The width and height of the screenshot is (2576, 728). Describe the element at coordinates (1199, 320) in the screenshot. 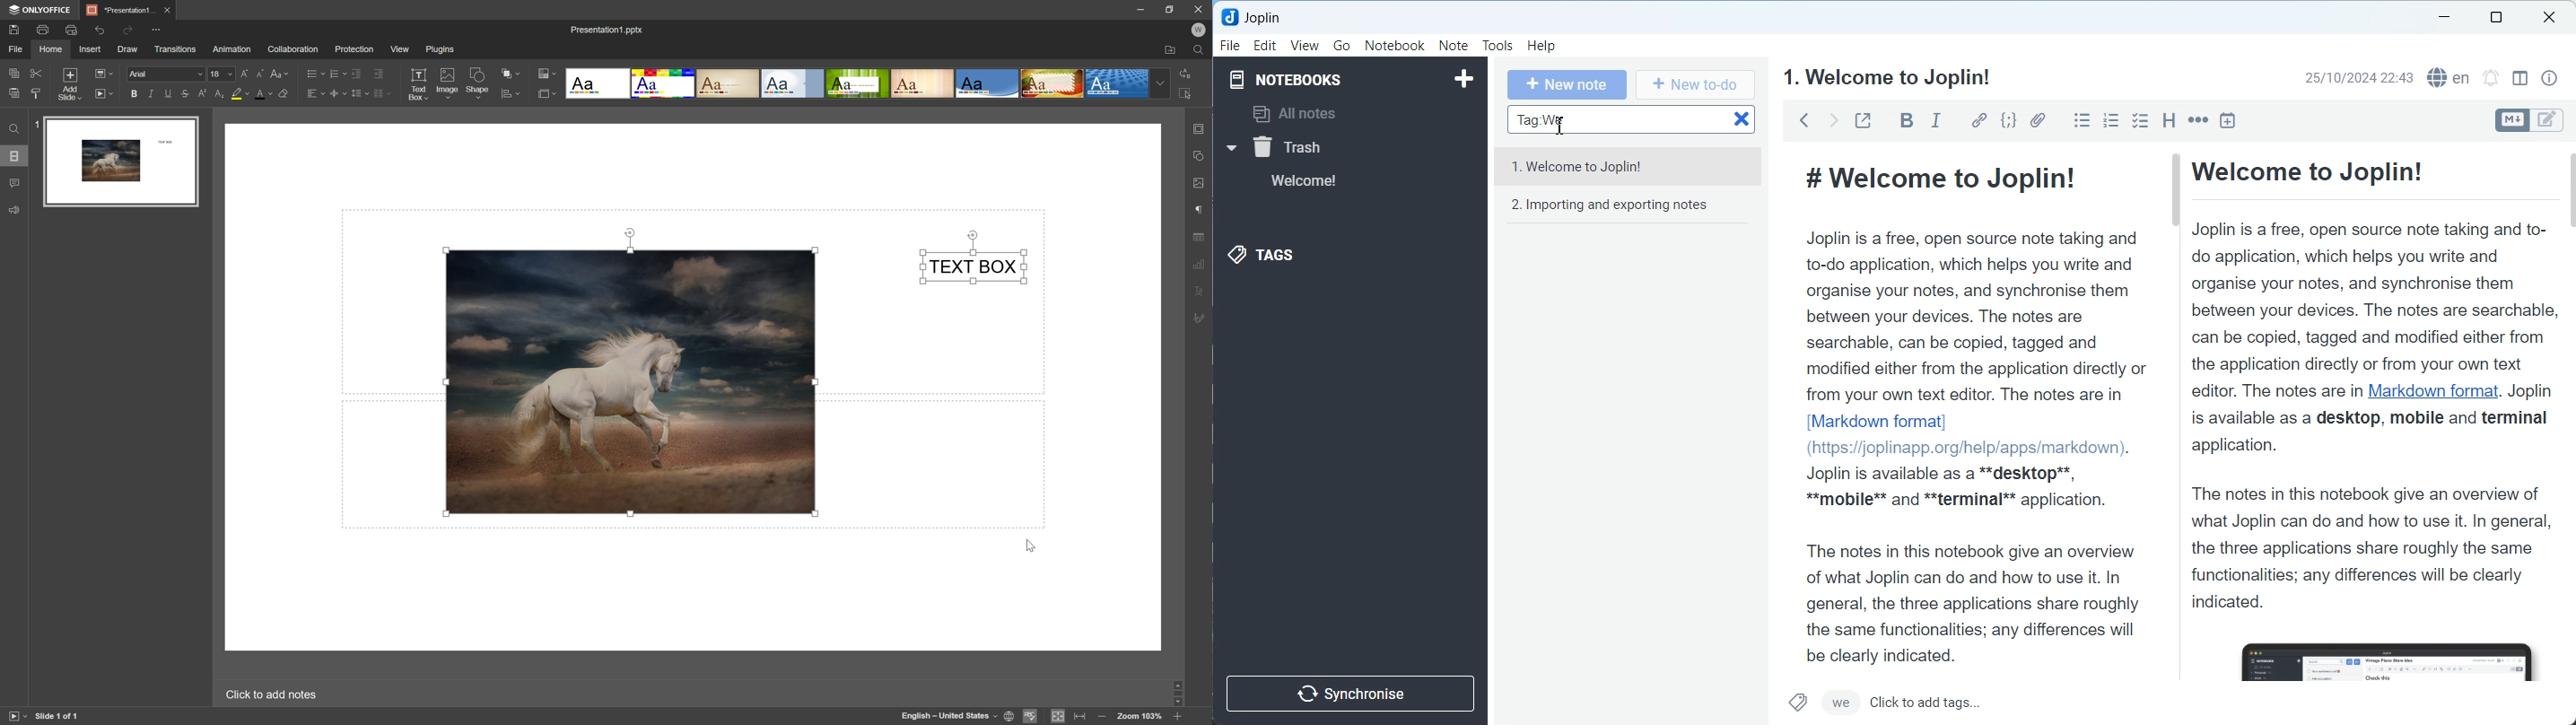

I see `signature settings` at that location.